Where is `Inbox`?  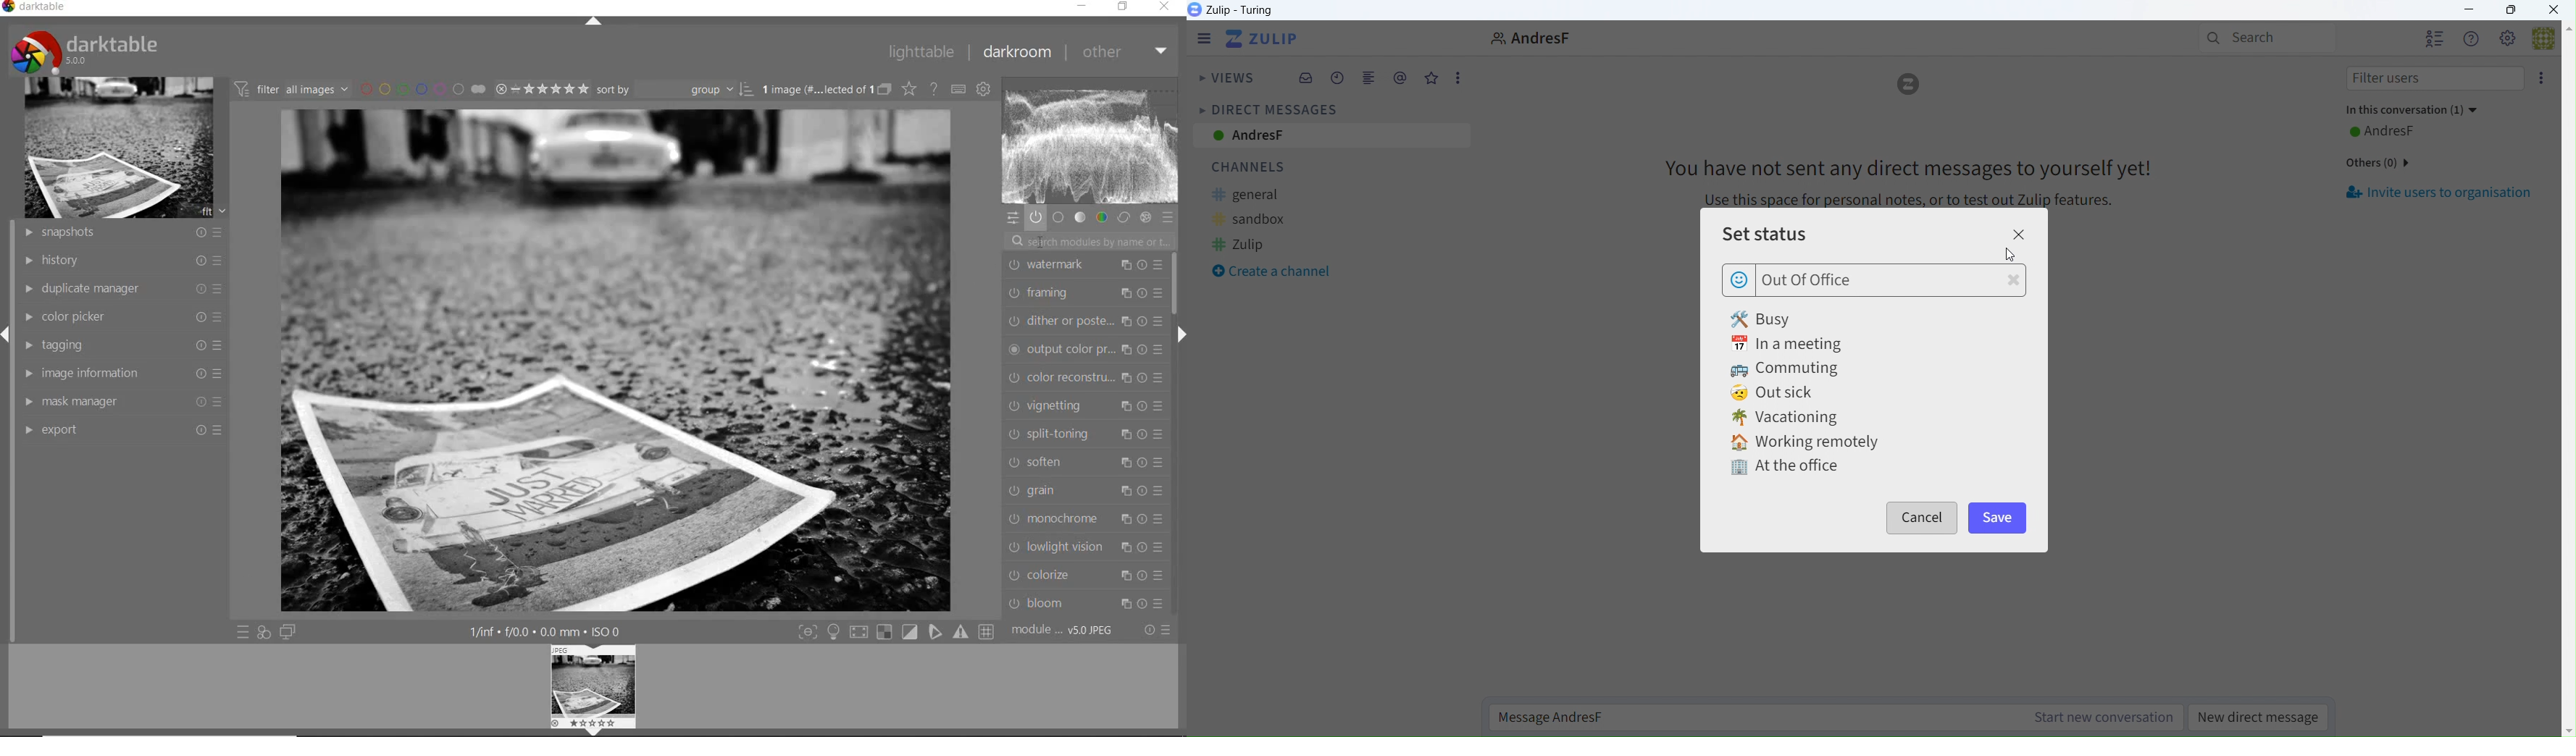
Inbox is located at coordinates (1308, 79).